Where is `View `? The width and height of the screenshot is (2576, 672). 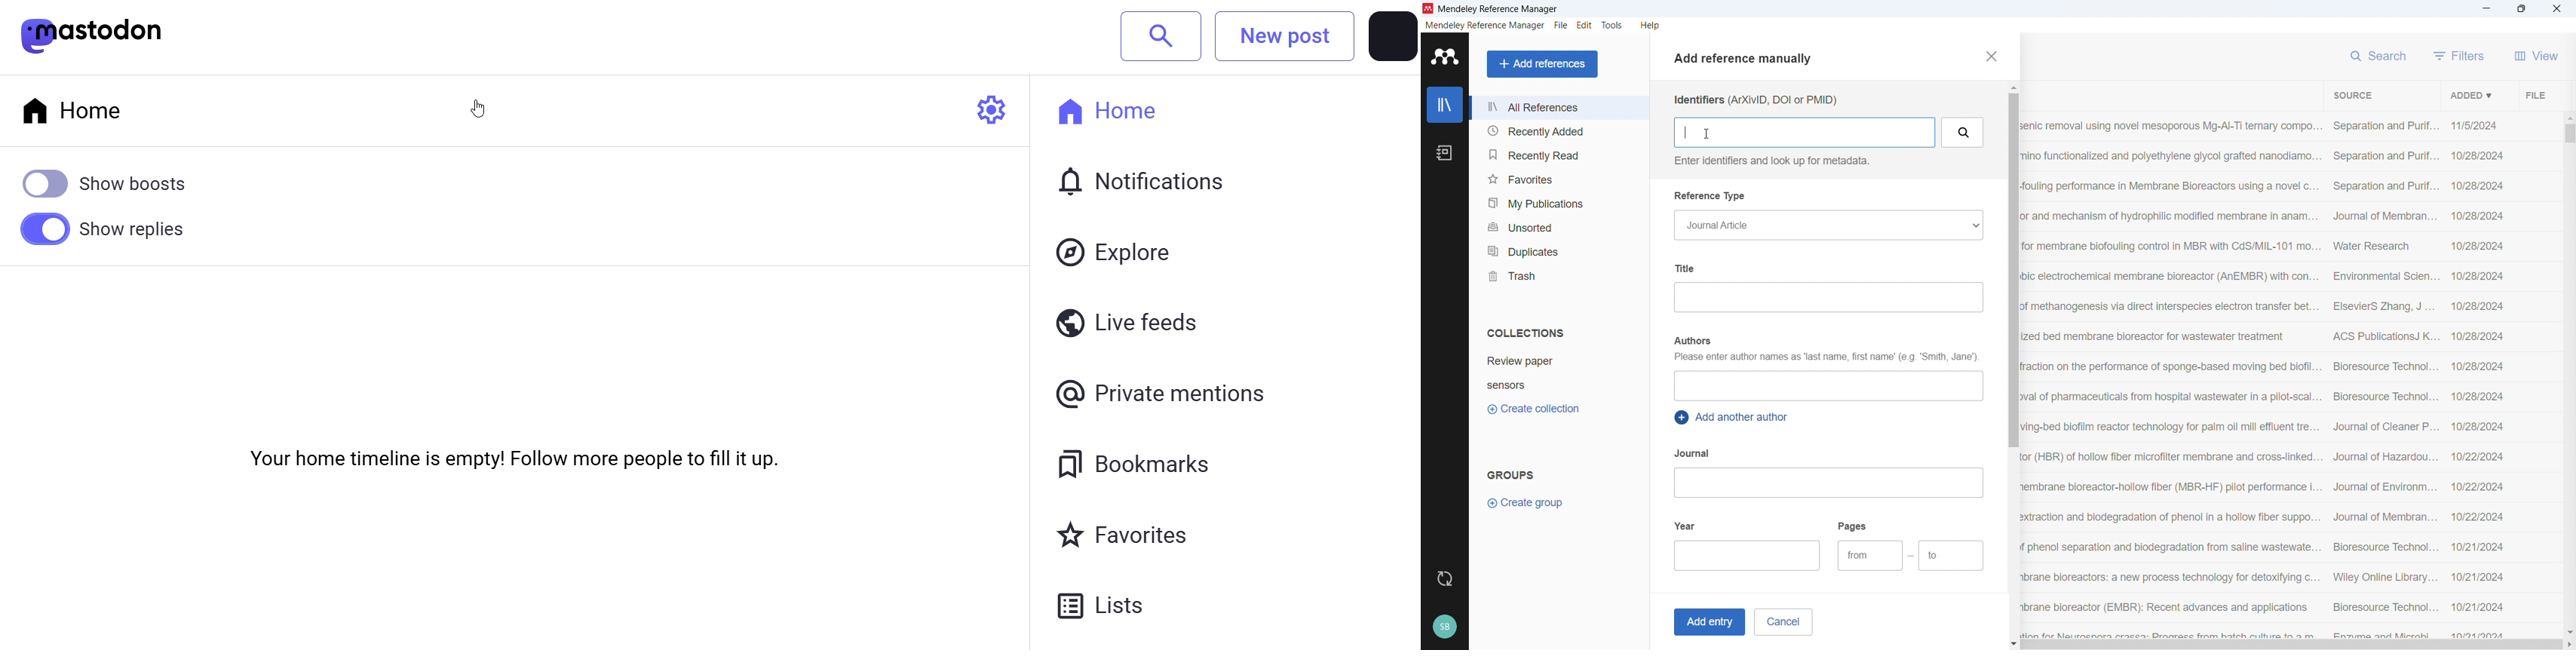
View  is located at coordinates (2537, 55).